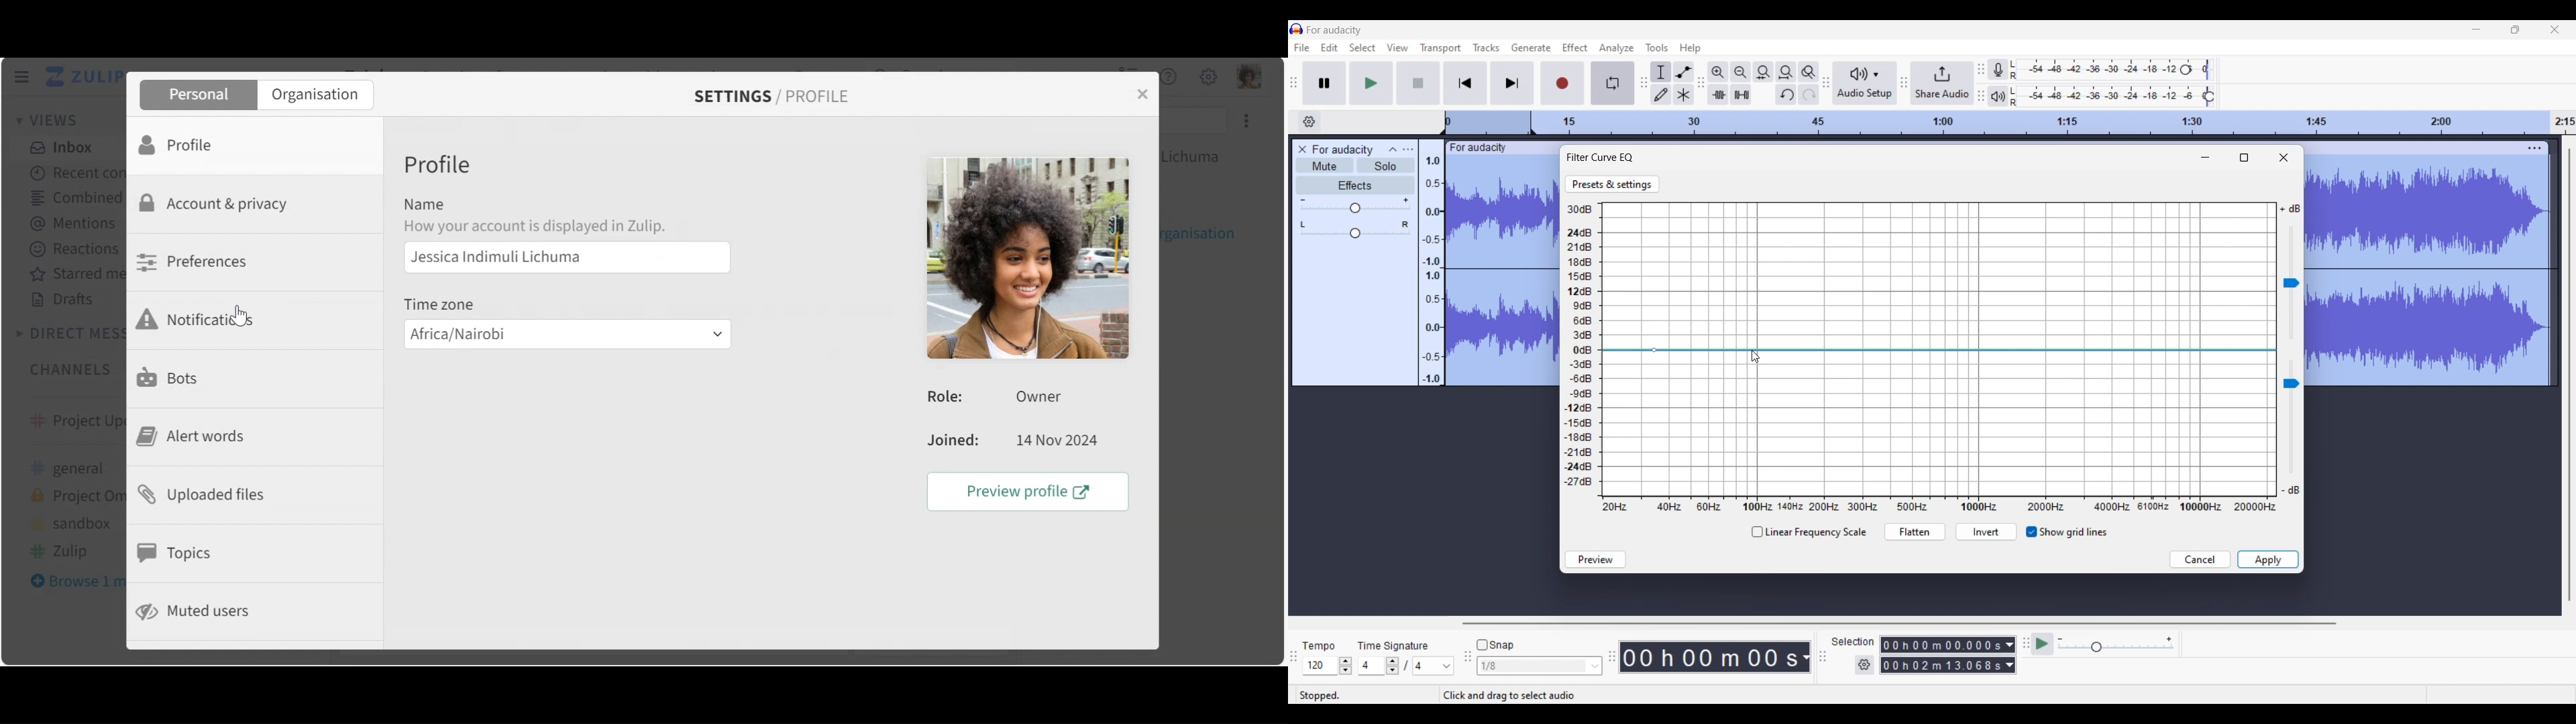  What do you see at coordinates (1763, 72) in the screenshot?
I see `Fit selection to width` at bounding box center [1763, 72].